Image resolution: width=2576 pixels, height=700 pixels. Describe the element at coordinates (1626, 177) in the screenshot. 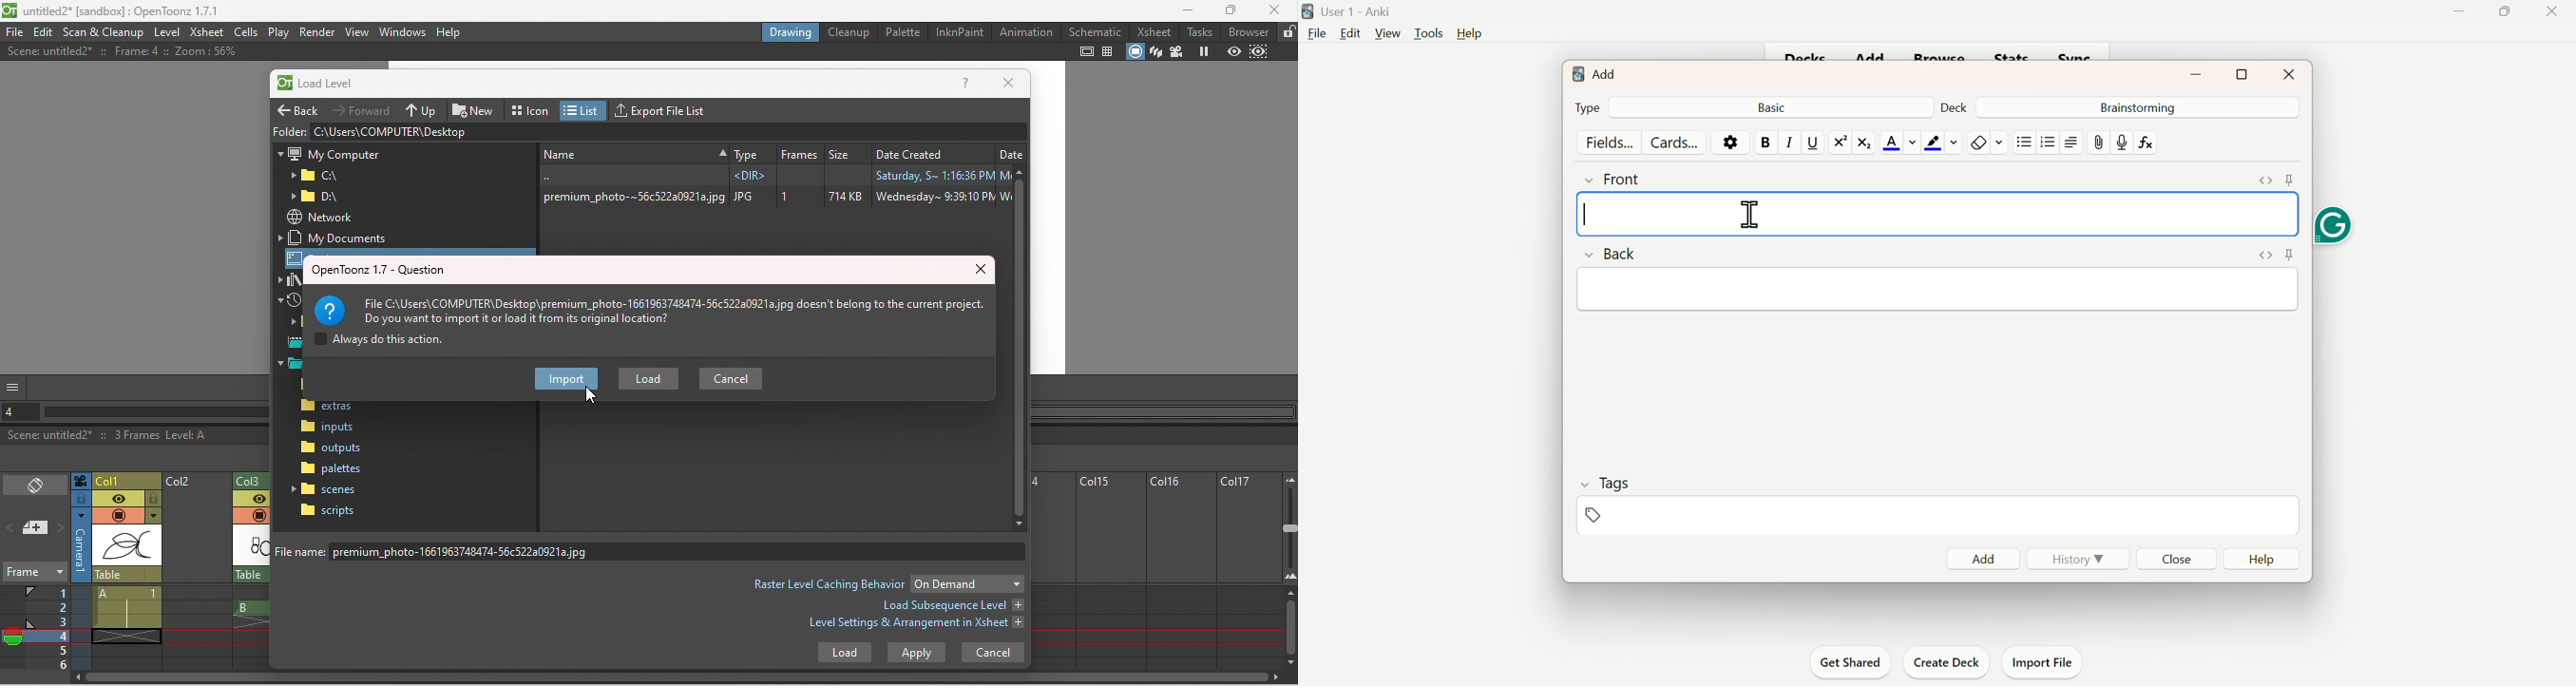

I see `Front` at that location.